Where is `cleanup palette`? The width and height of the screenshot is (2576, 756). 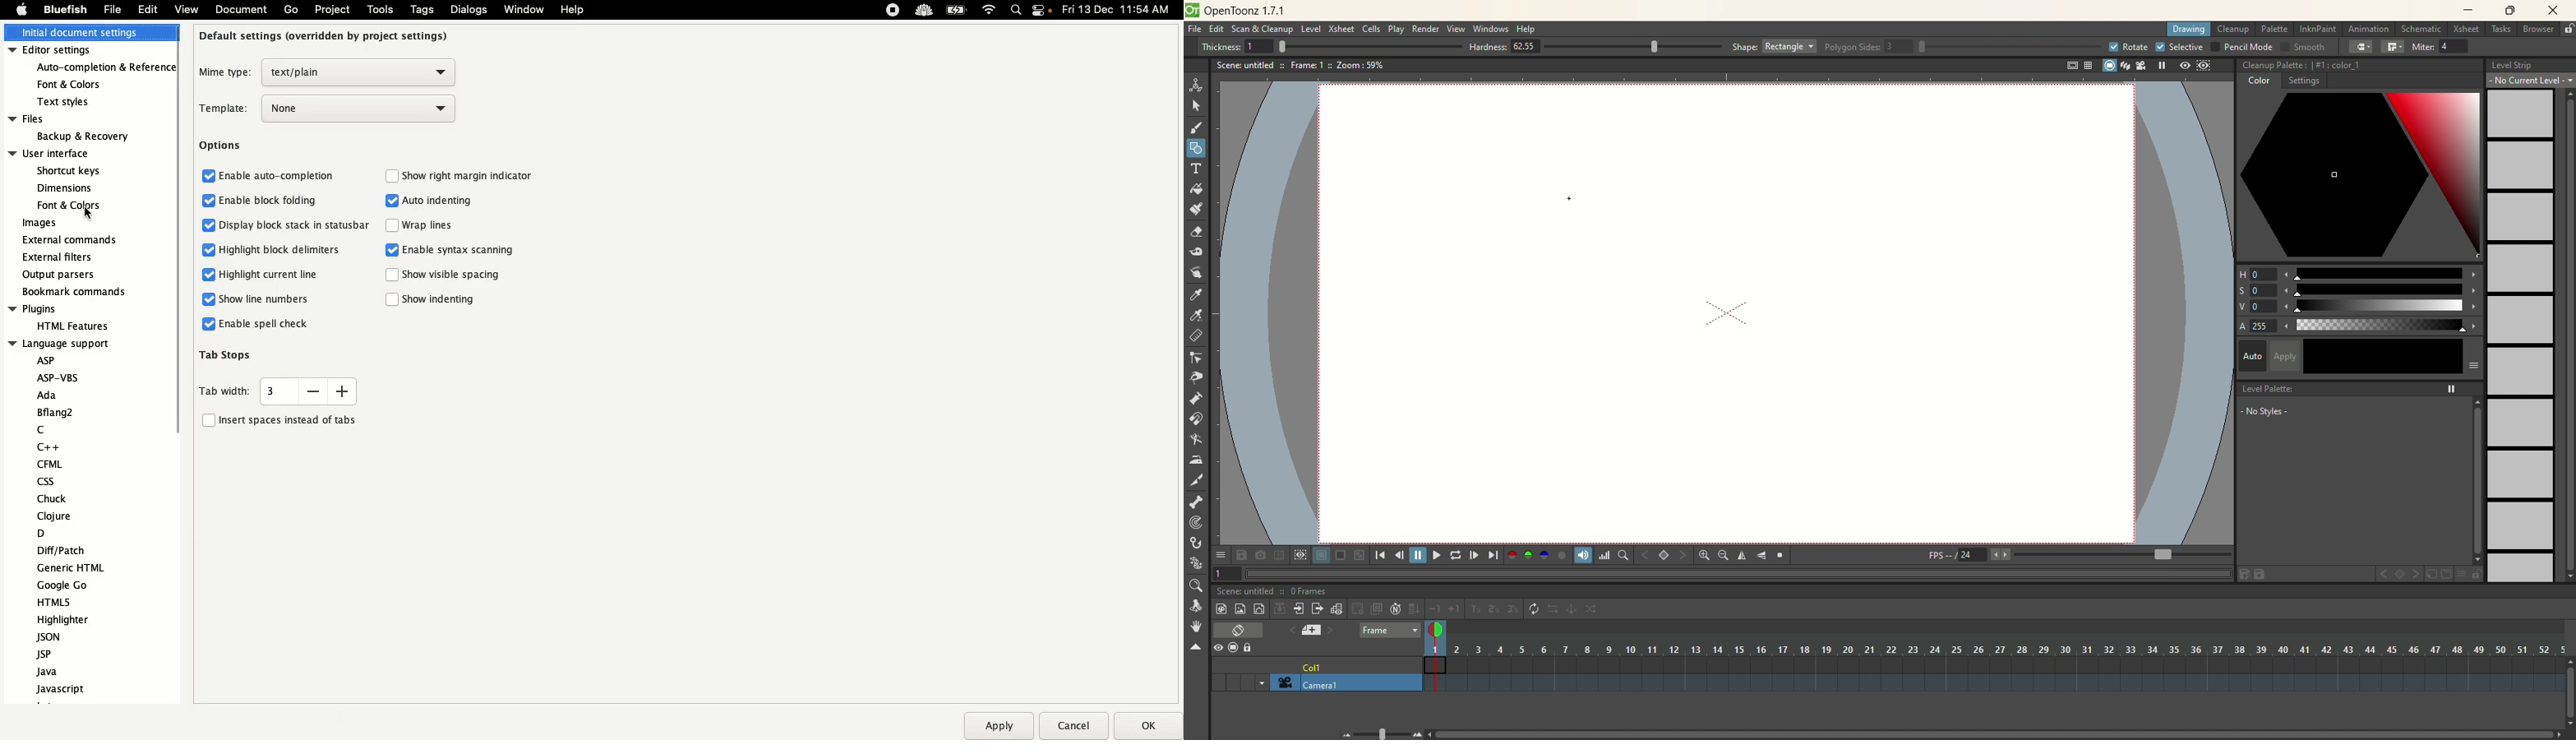 cleanup palette is located at coordinates (2360, 65).